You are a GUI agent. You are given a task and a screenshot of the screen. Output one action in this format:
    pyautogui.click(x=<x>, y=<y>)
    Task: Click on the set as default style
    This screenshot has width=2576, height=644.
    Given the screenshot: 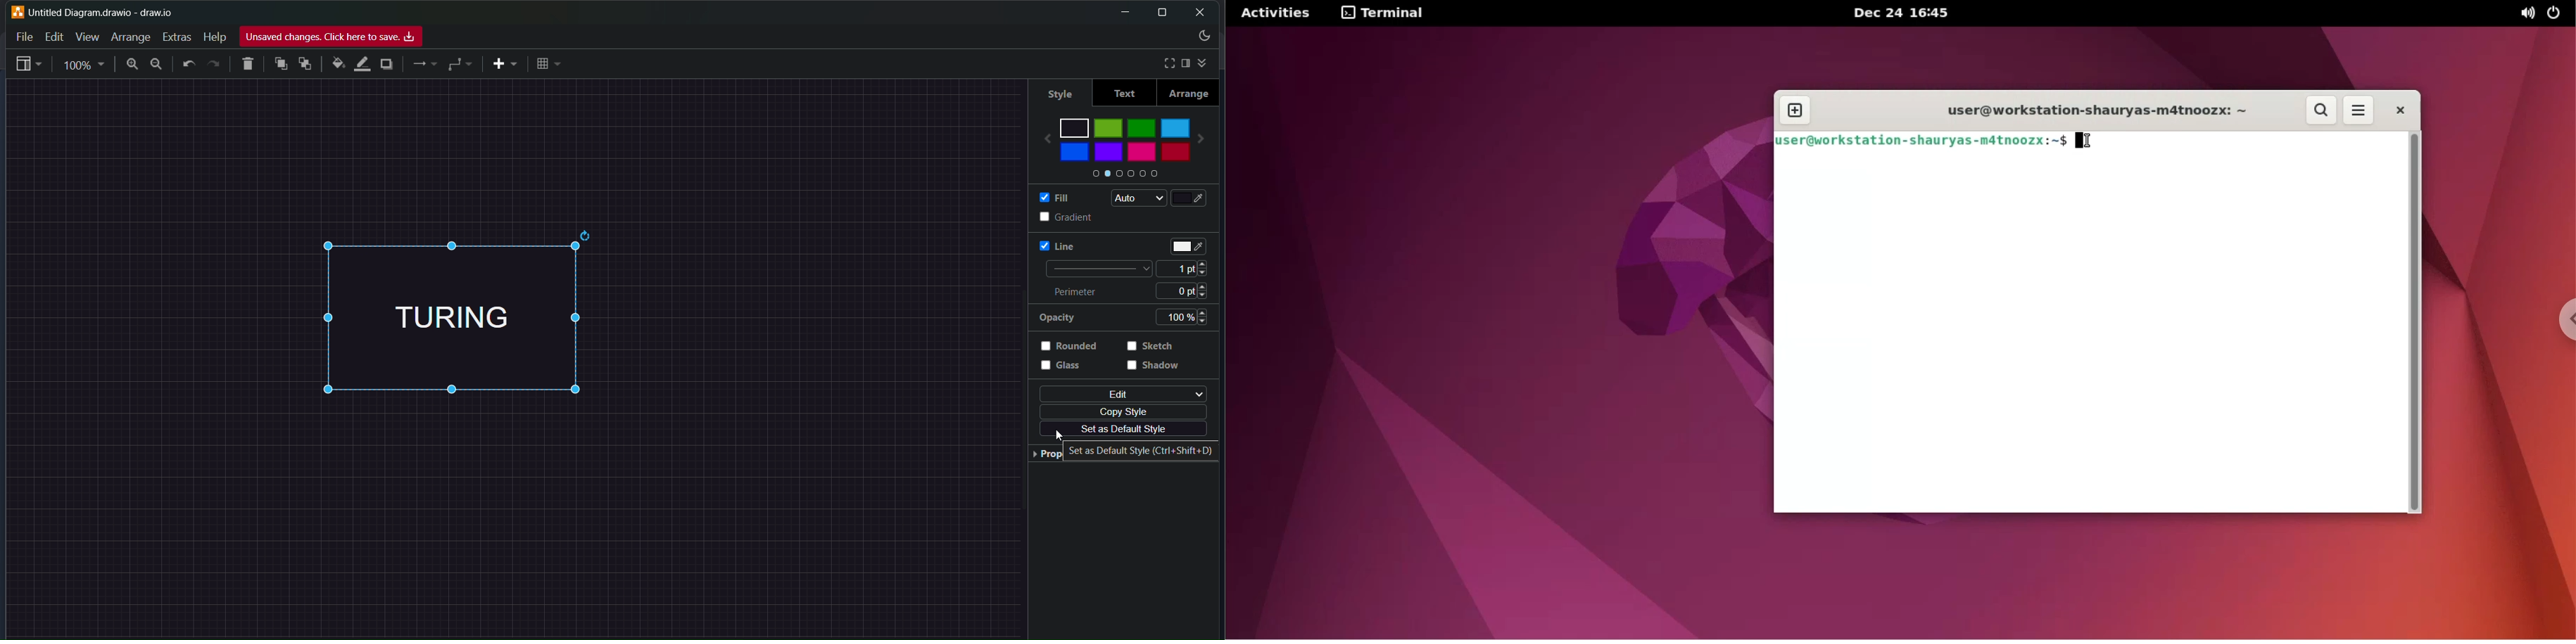 What is the action you would take?
    pyautogui.click(x=1119, y=430)
    